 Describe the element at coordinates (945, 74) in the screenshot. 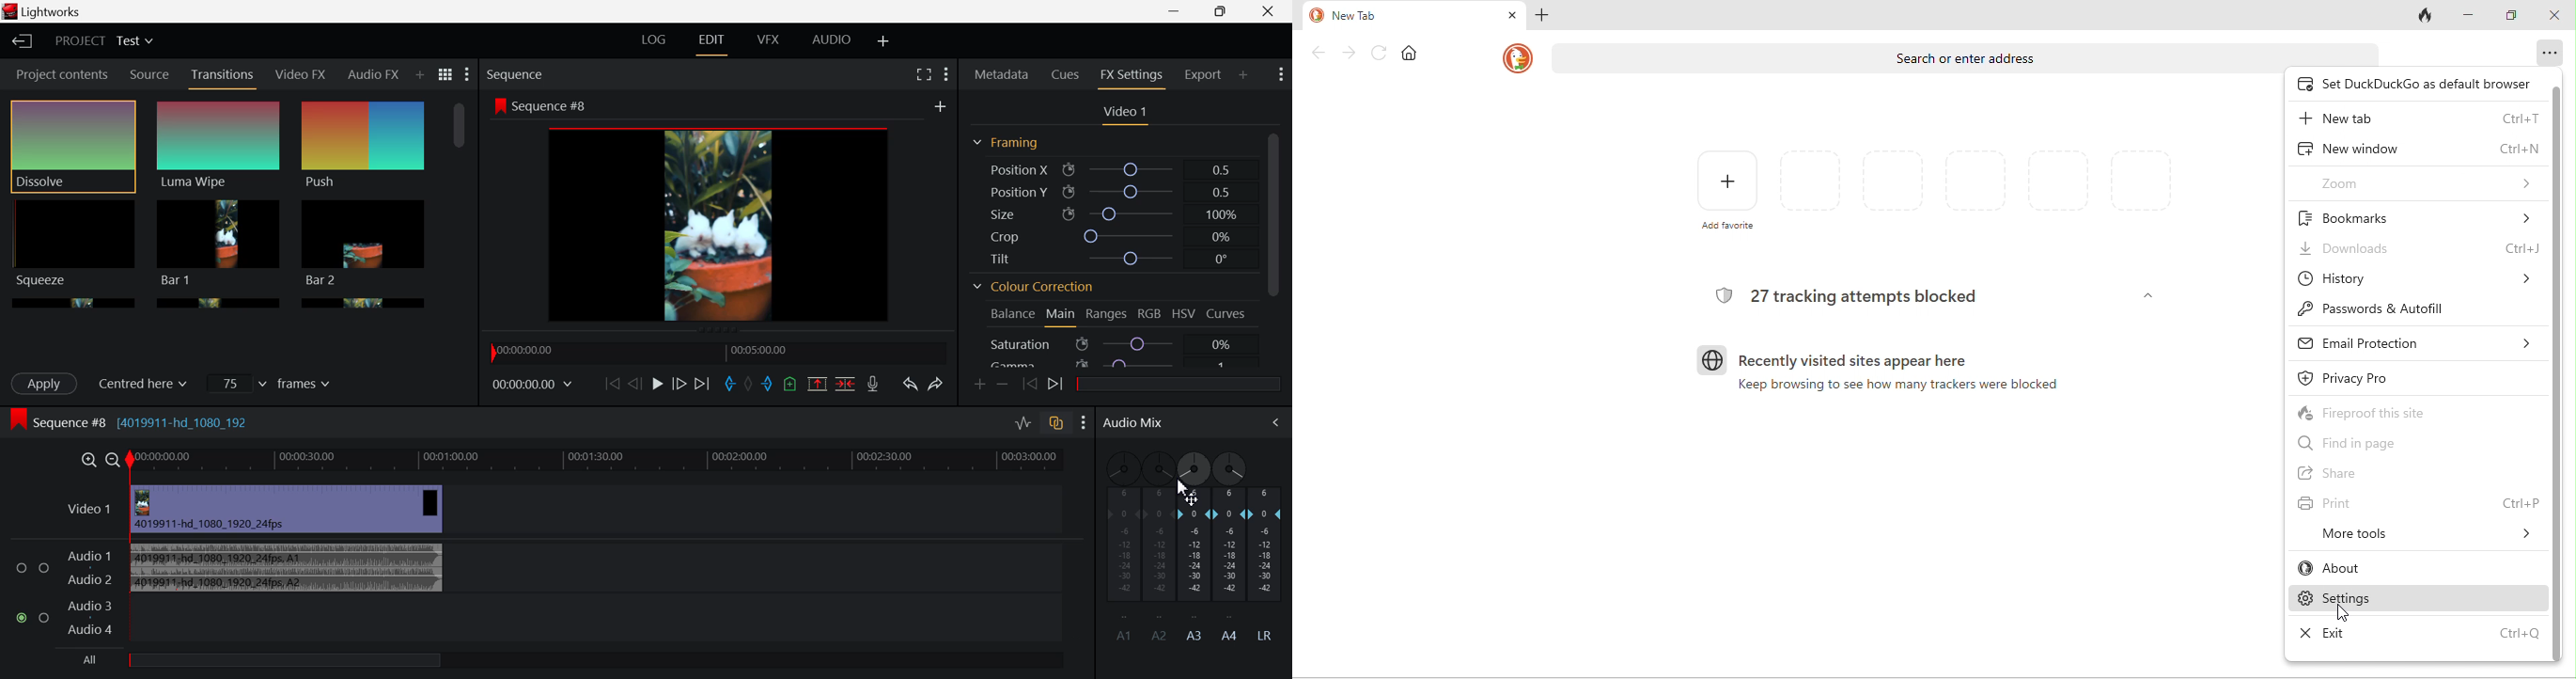

I see `Show Settings` at that location.